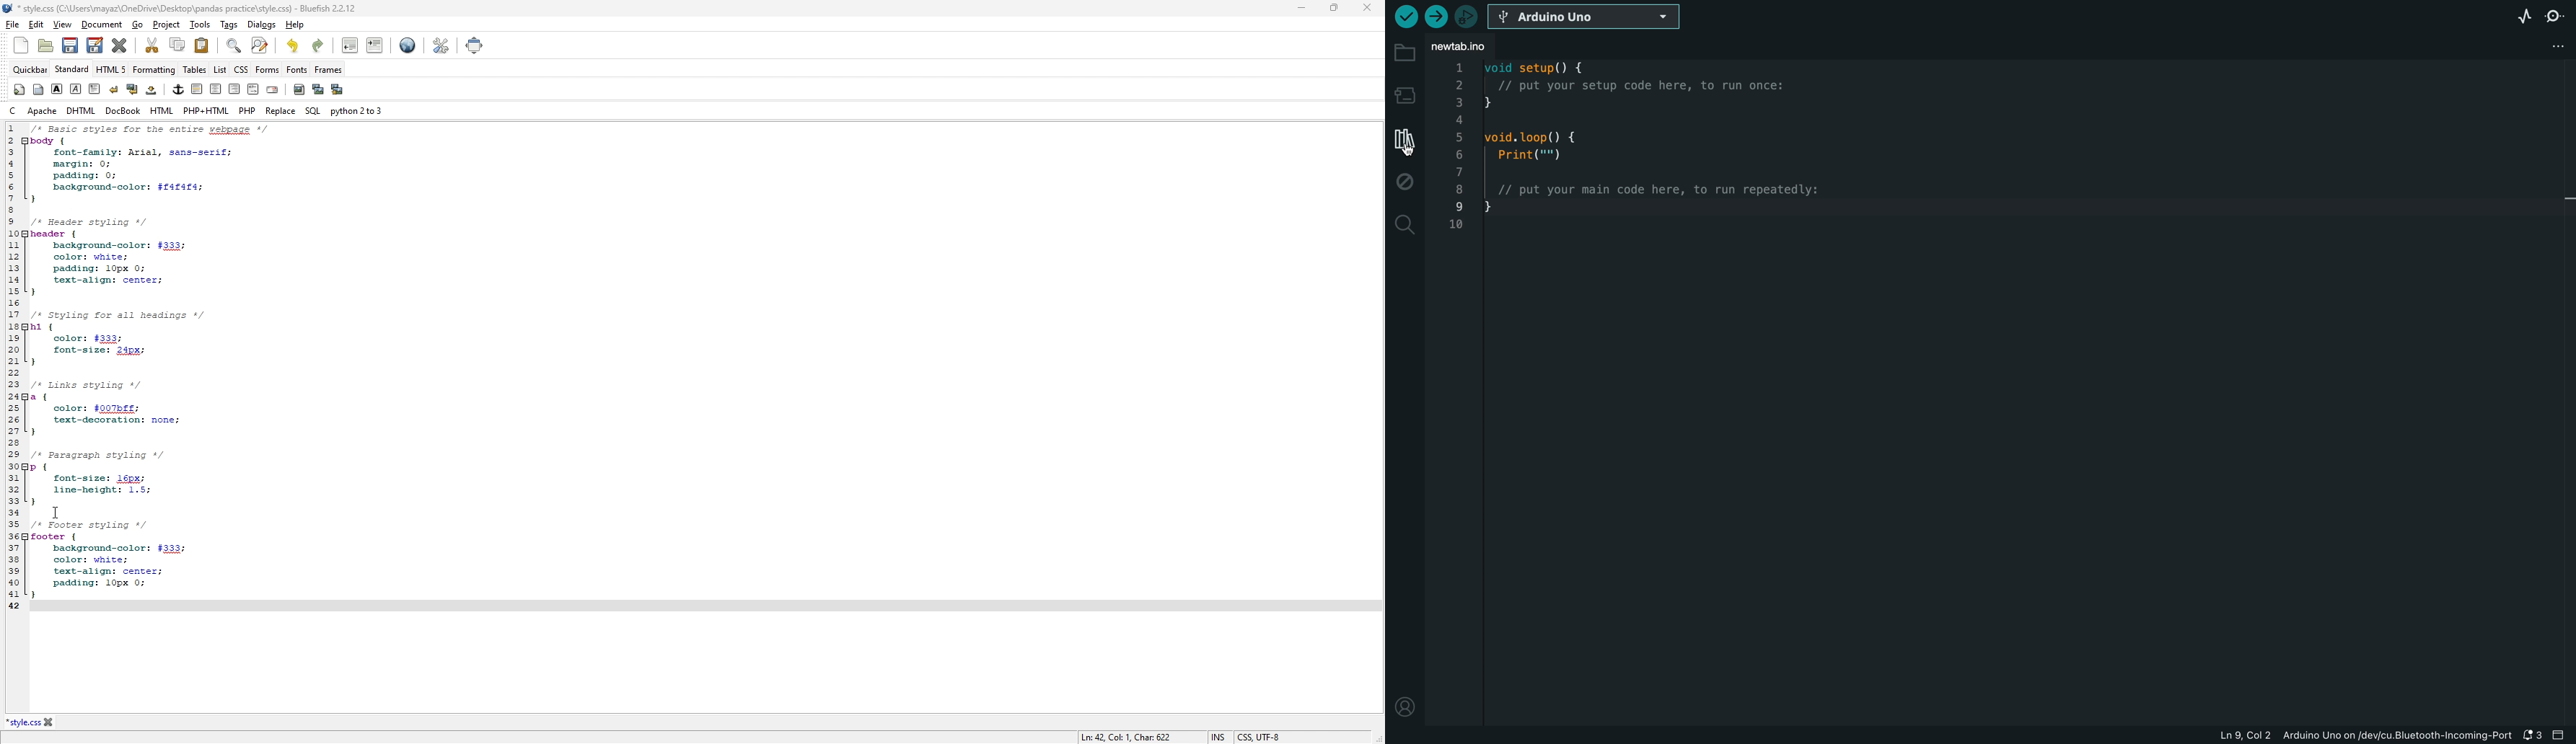 This screenshot has width=2576, height=756. Describe the element at coordinates (179, 89) in the screenshot. I see `anchor` at that location.